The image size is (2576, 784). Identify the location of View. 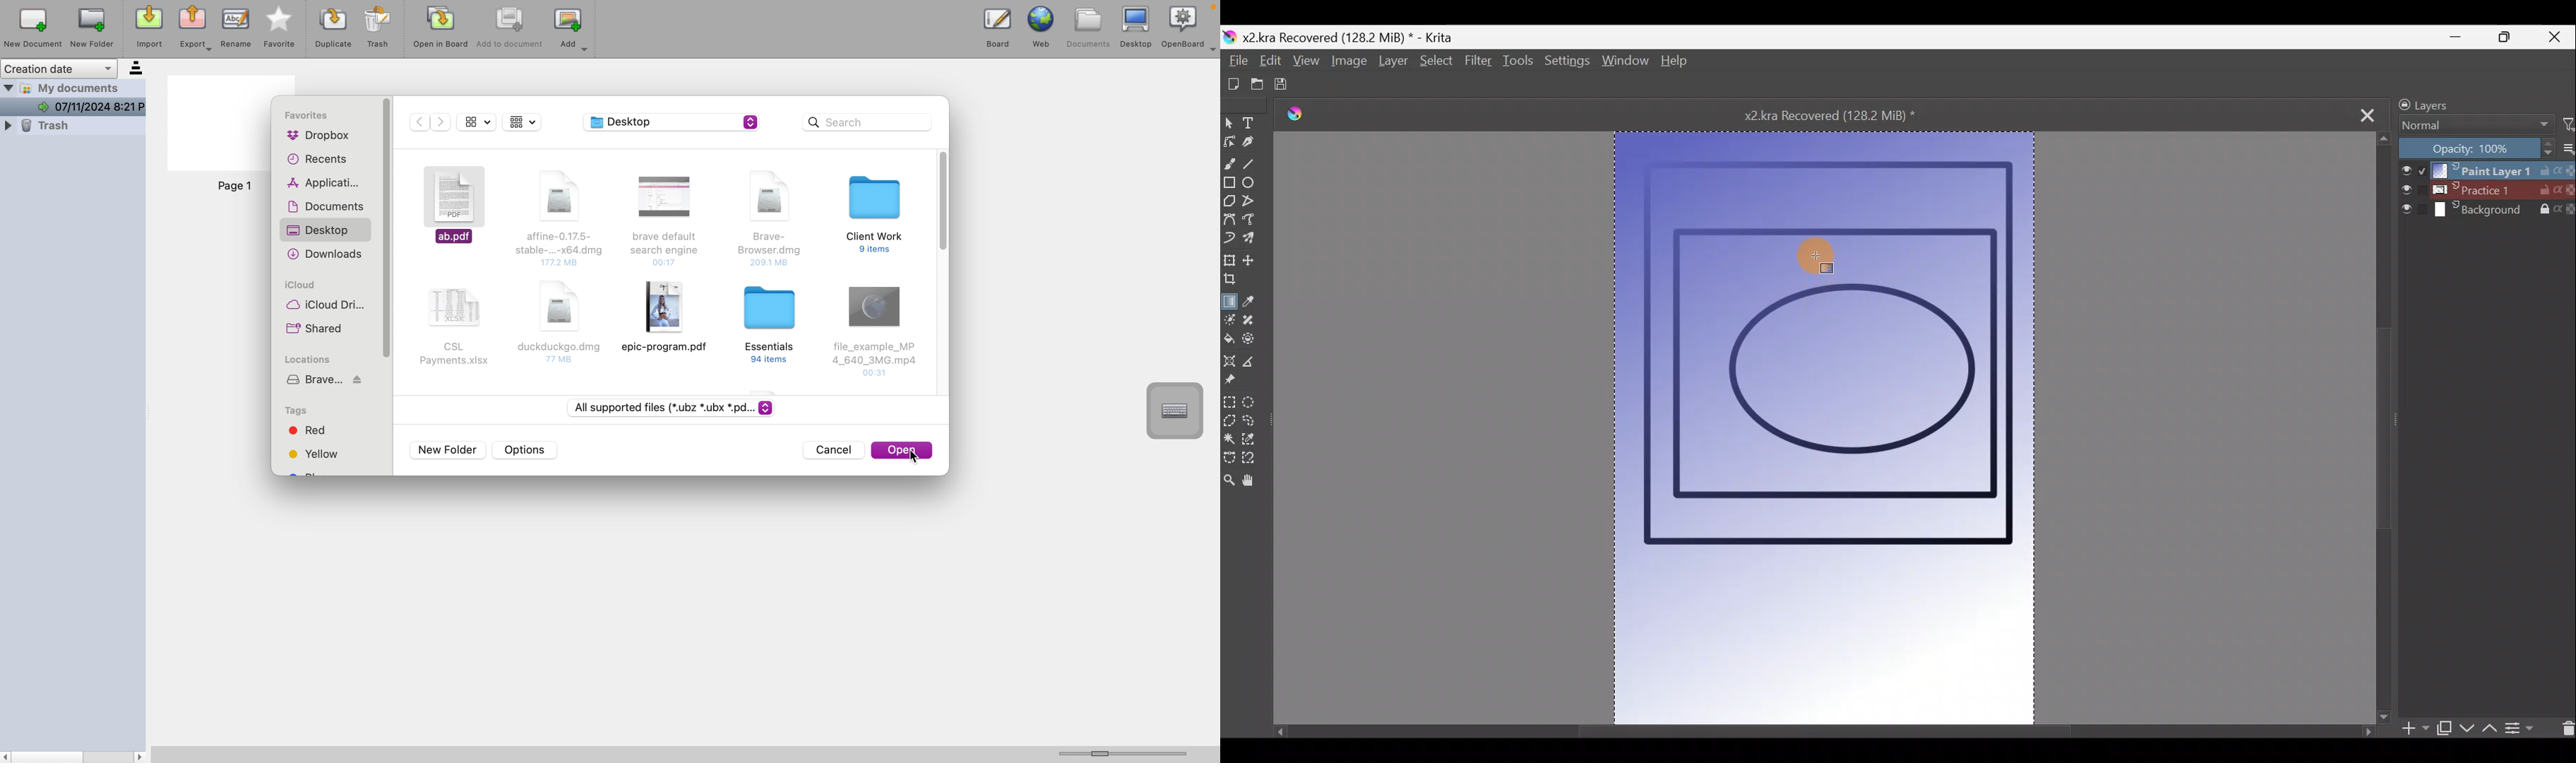
(1306, 64).